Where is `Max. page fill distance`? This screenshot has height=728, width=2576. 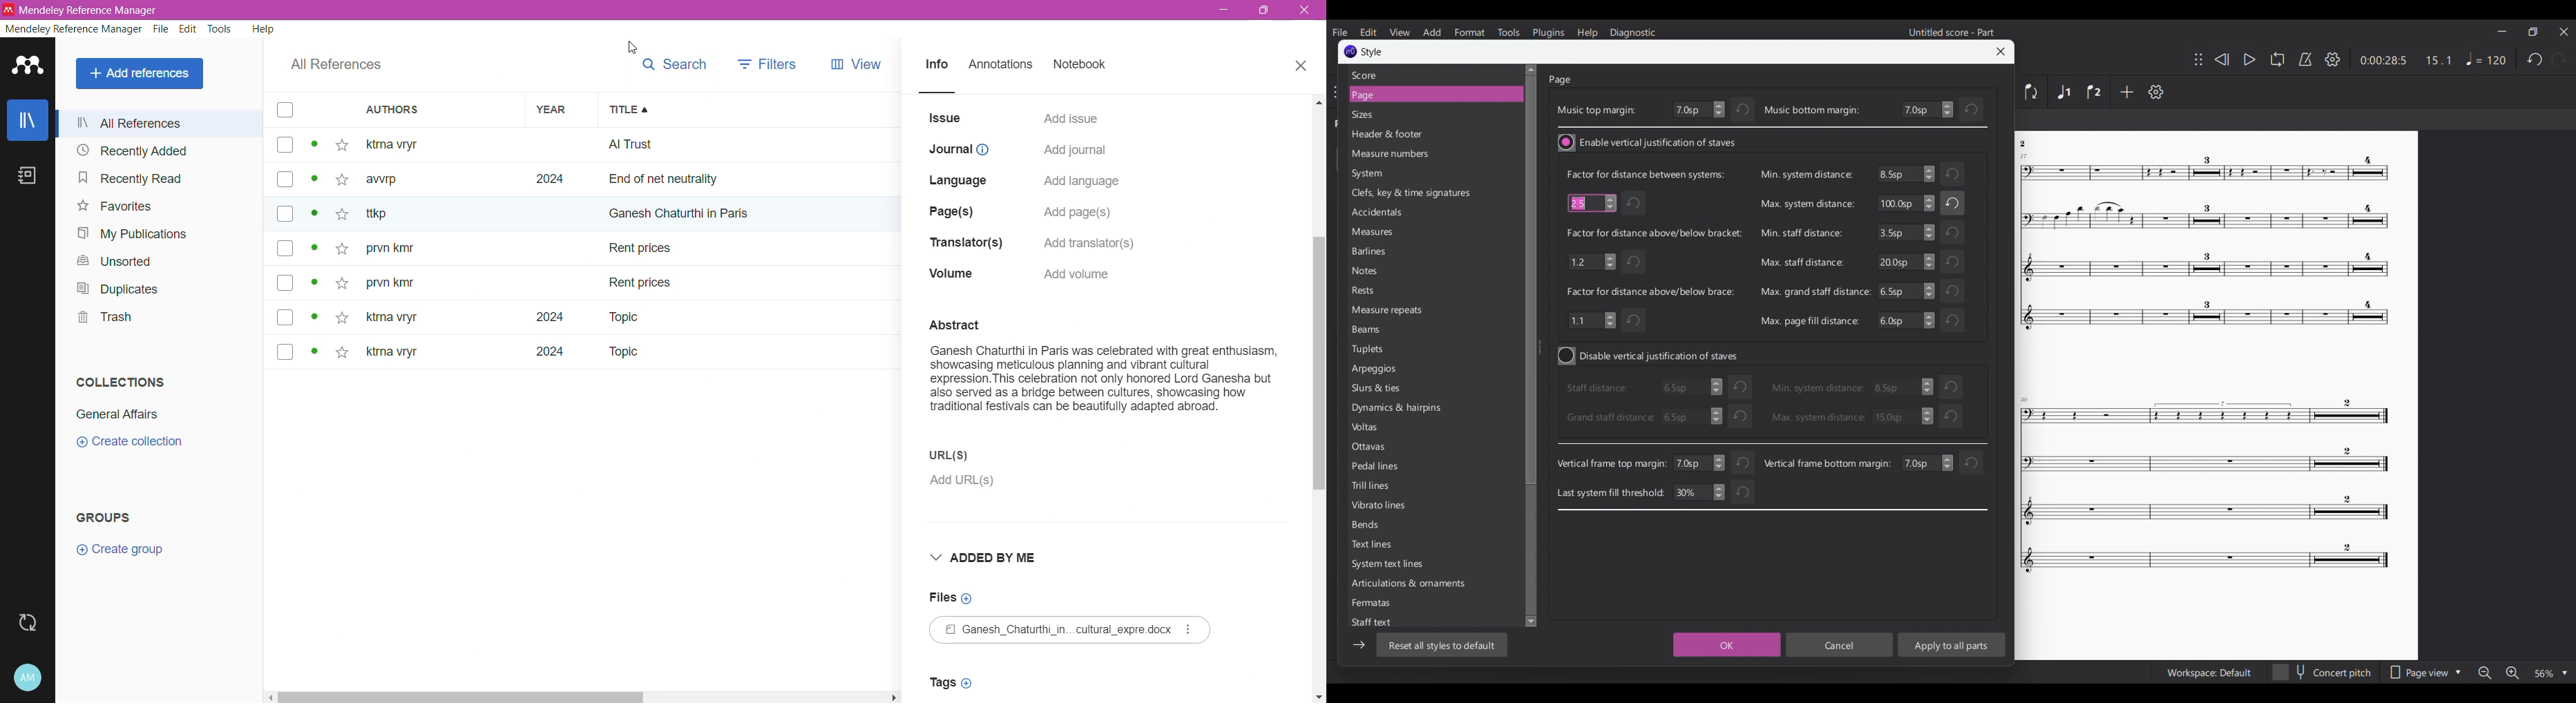 Max. page fill distance is located at coordinates (1809, 320).